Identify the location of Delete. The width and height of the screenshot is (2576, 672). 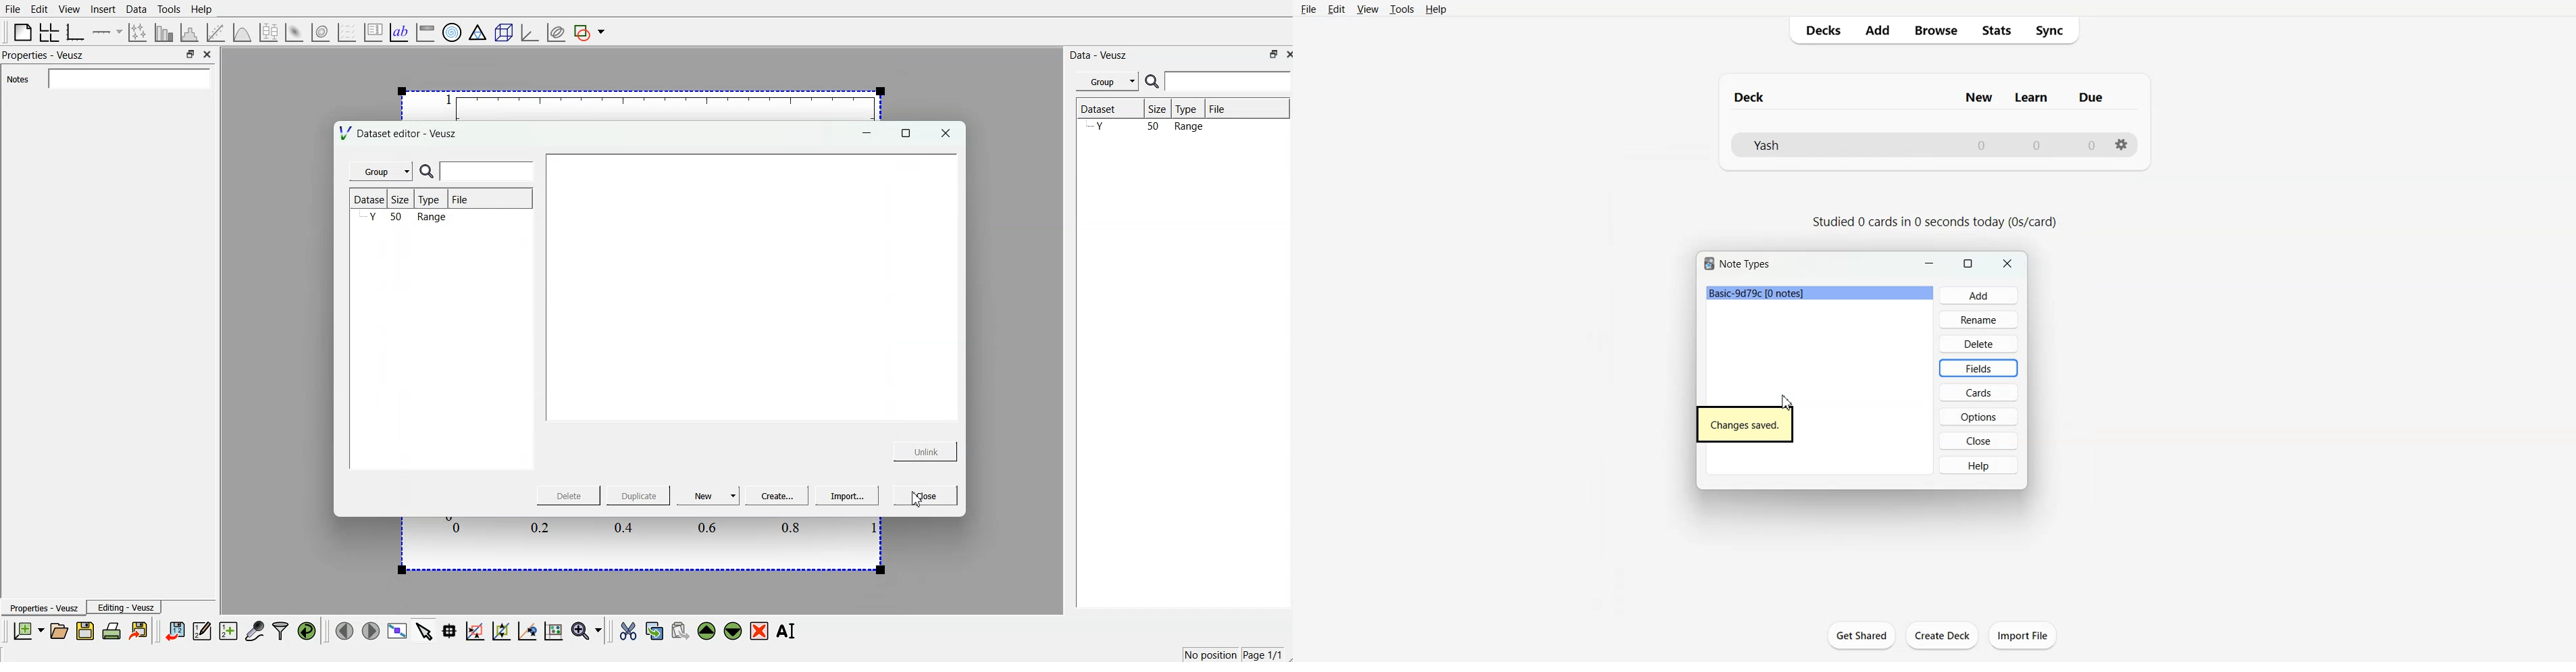
(571, 496).